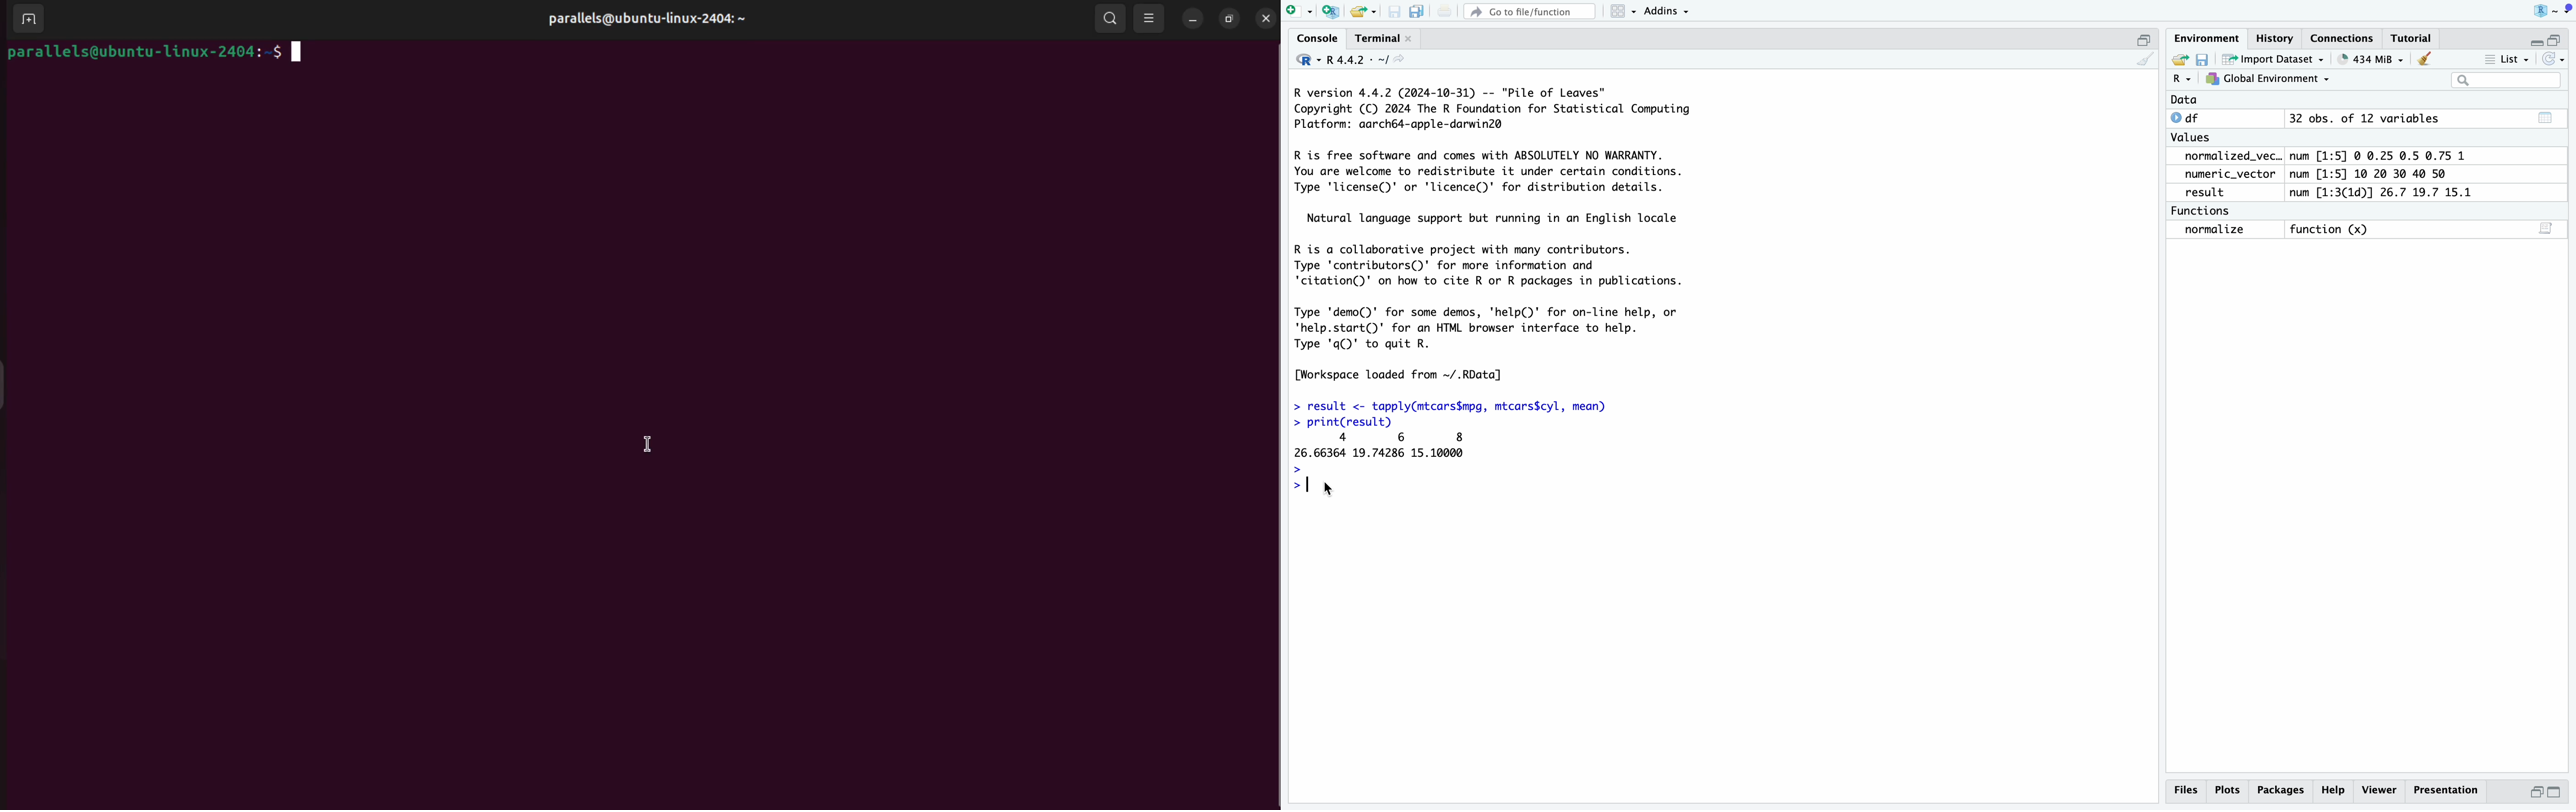  What do you see at coordinates (2334, 791) in the screenshot?
I see `Help` at bounding box center [2334, 791].